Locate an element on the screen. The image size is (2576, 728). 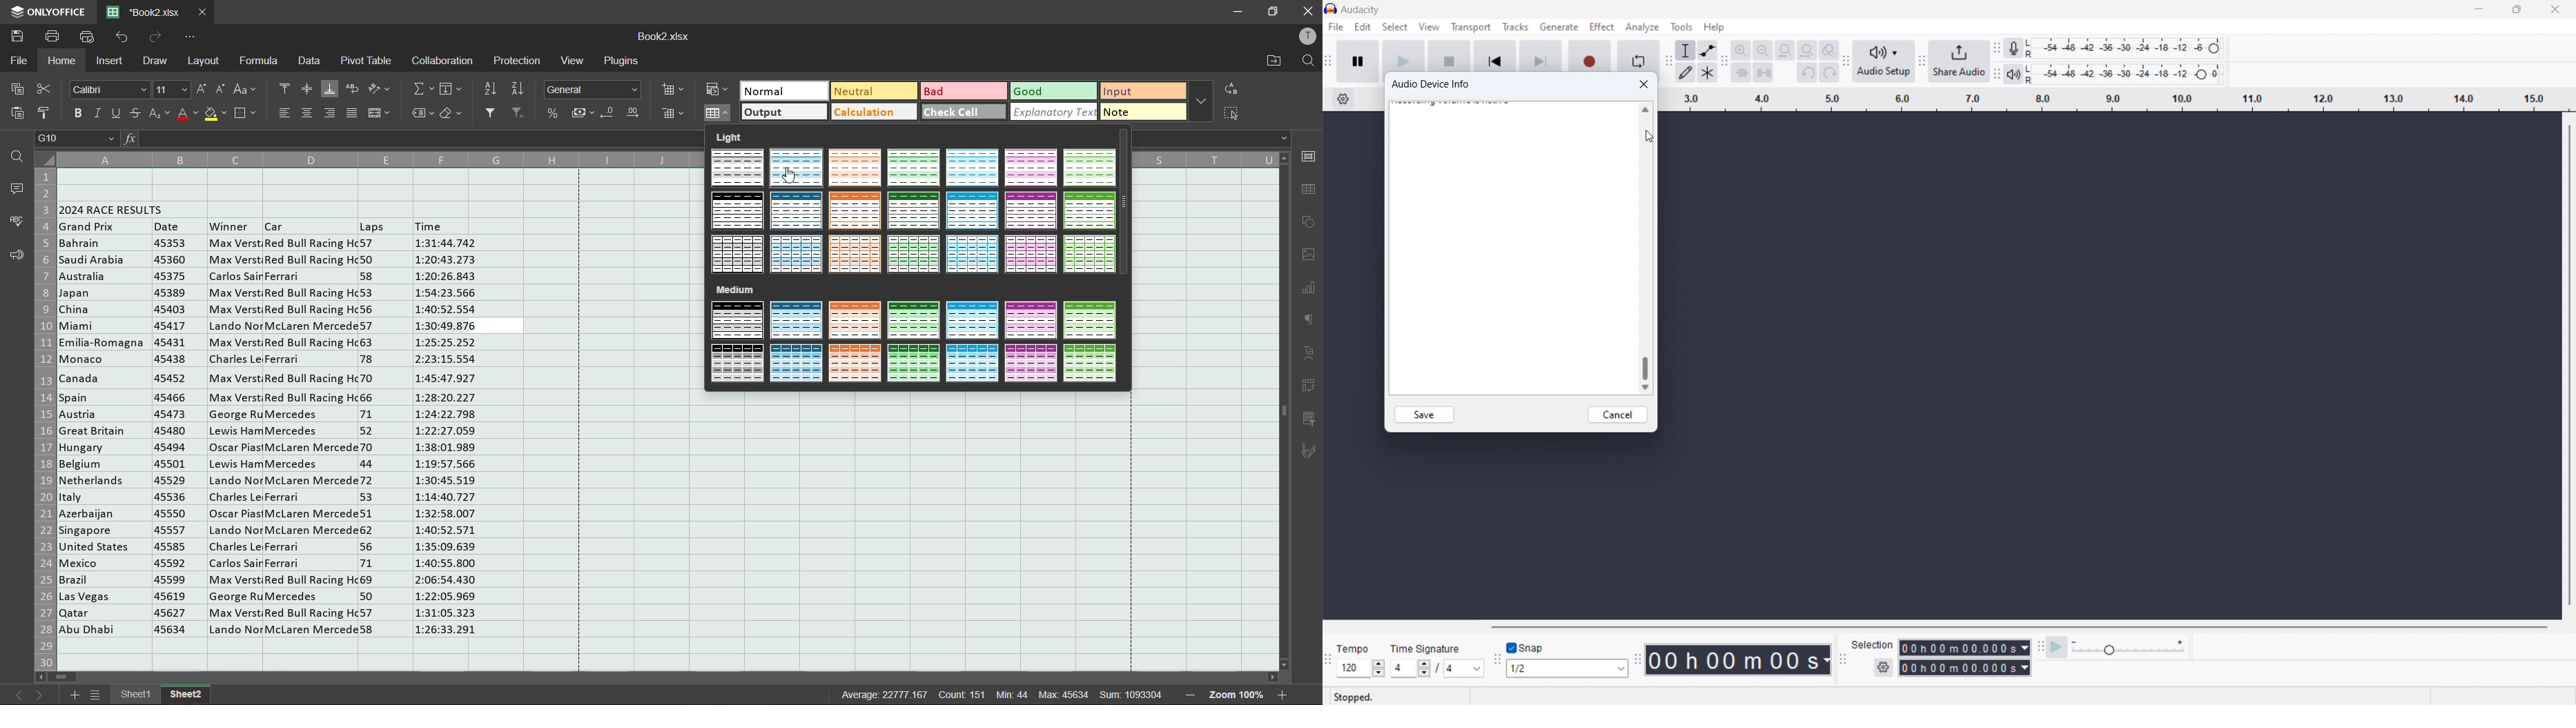
increment size is located at coordinates (203, 89).